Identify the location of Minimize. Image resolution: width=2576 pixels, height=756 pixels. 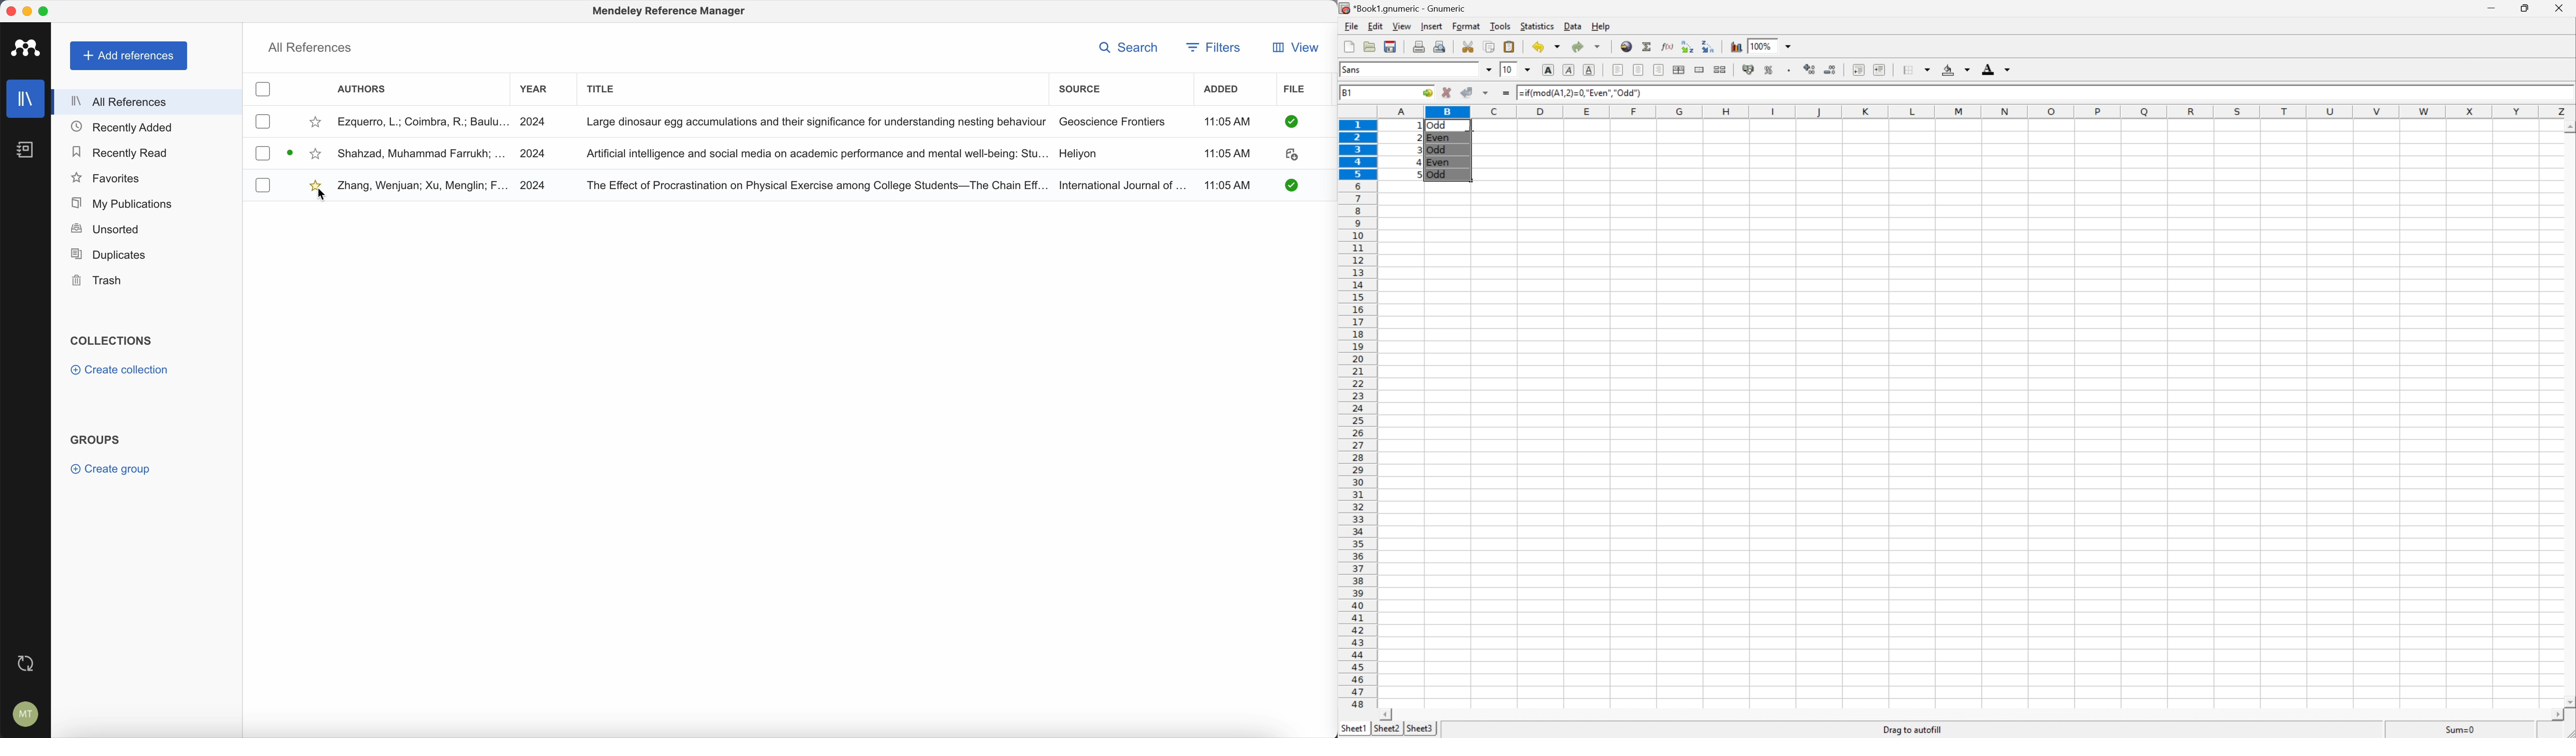
(2493, 7).